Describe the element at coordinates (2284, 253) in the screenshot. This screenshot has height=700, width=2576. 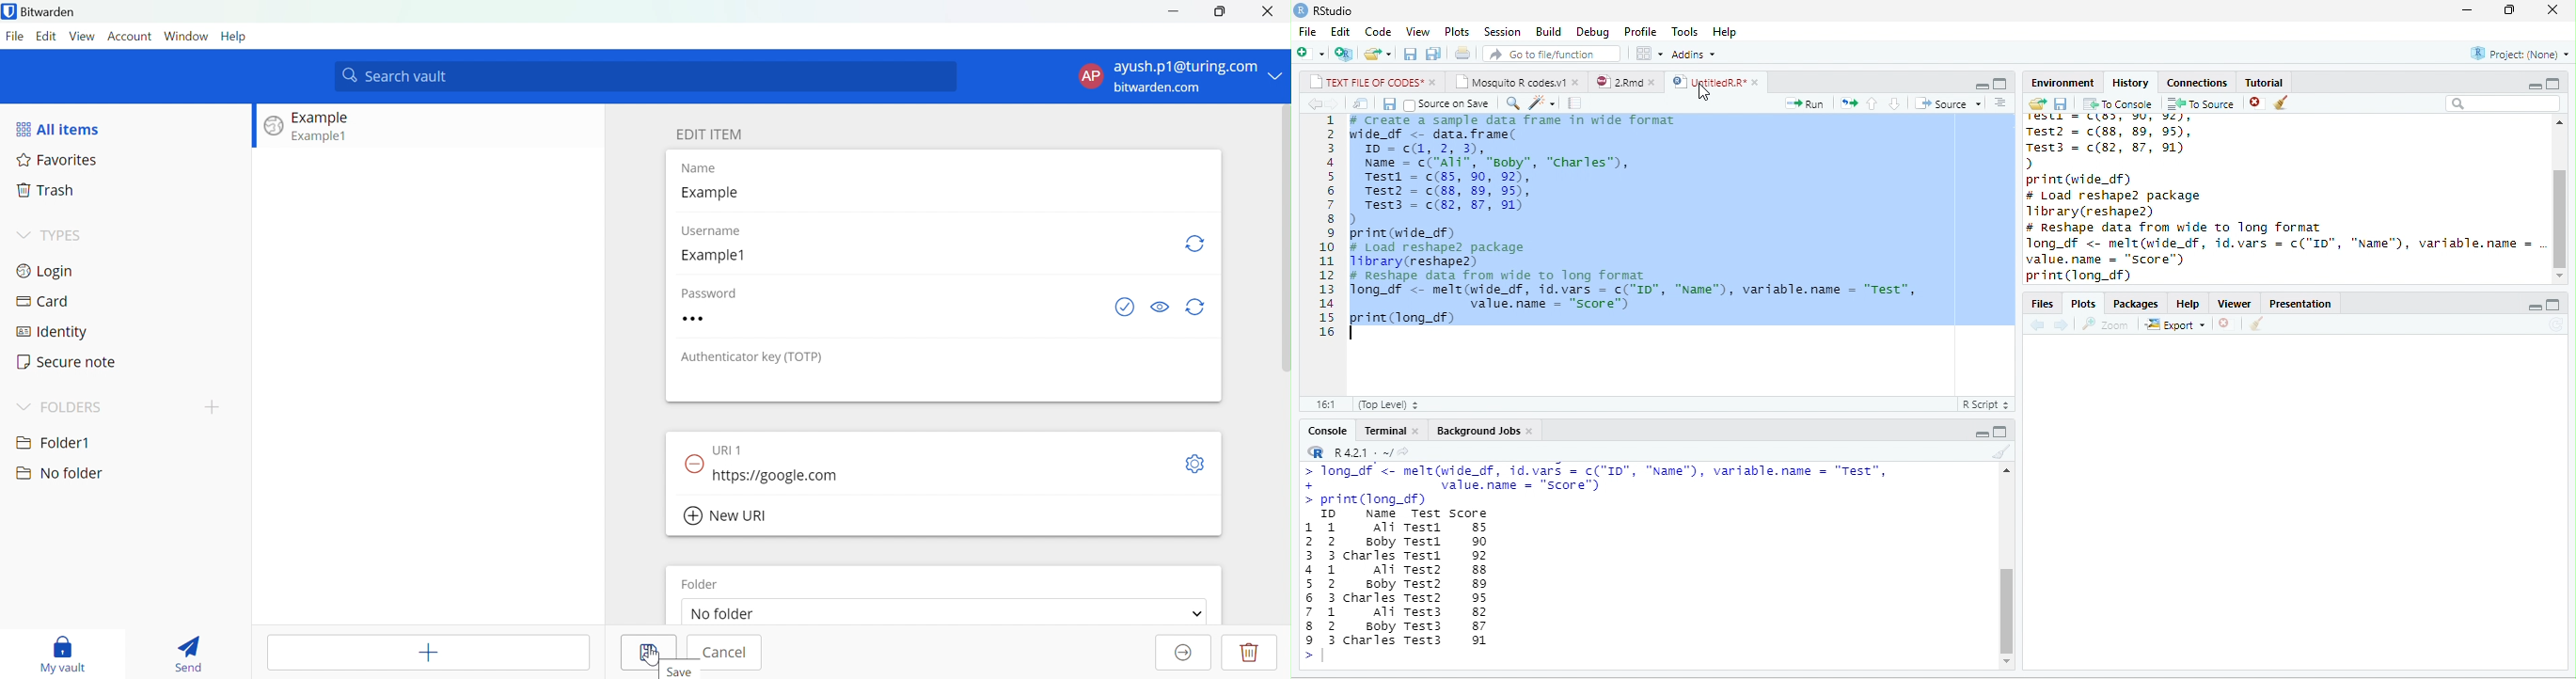
I see `# Reshape data from wide to long format long_df <- melt(wide_df, id.vars = c("I0", "Name"), variable.name =value. name = "score”)print (long_df)` at that location.